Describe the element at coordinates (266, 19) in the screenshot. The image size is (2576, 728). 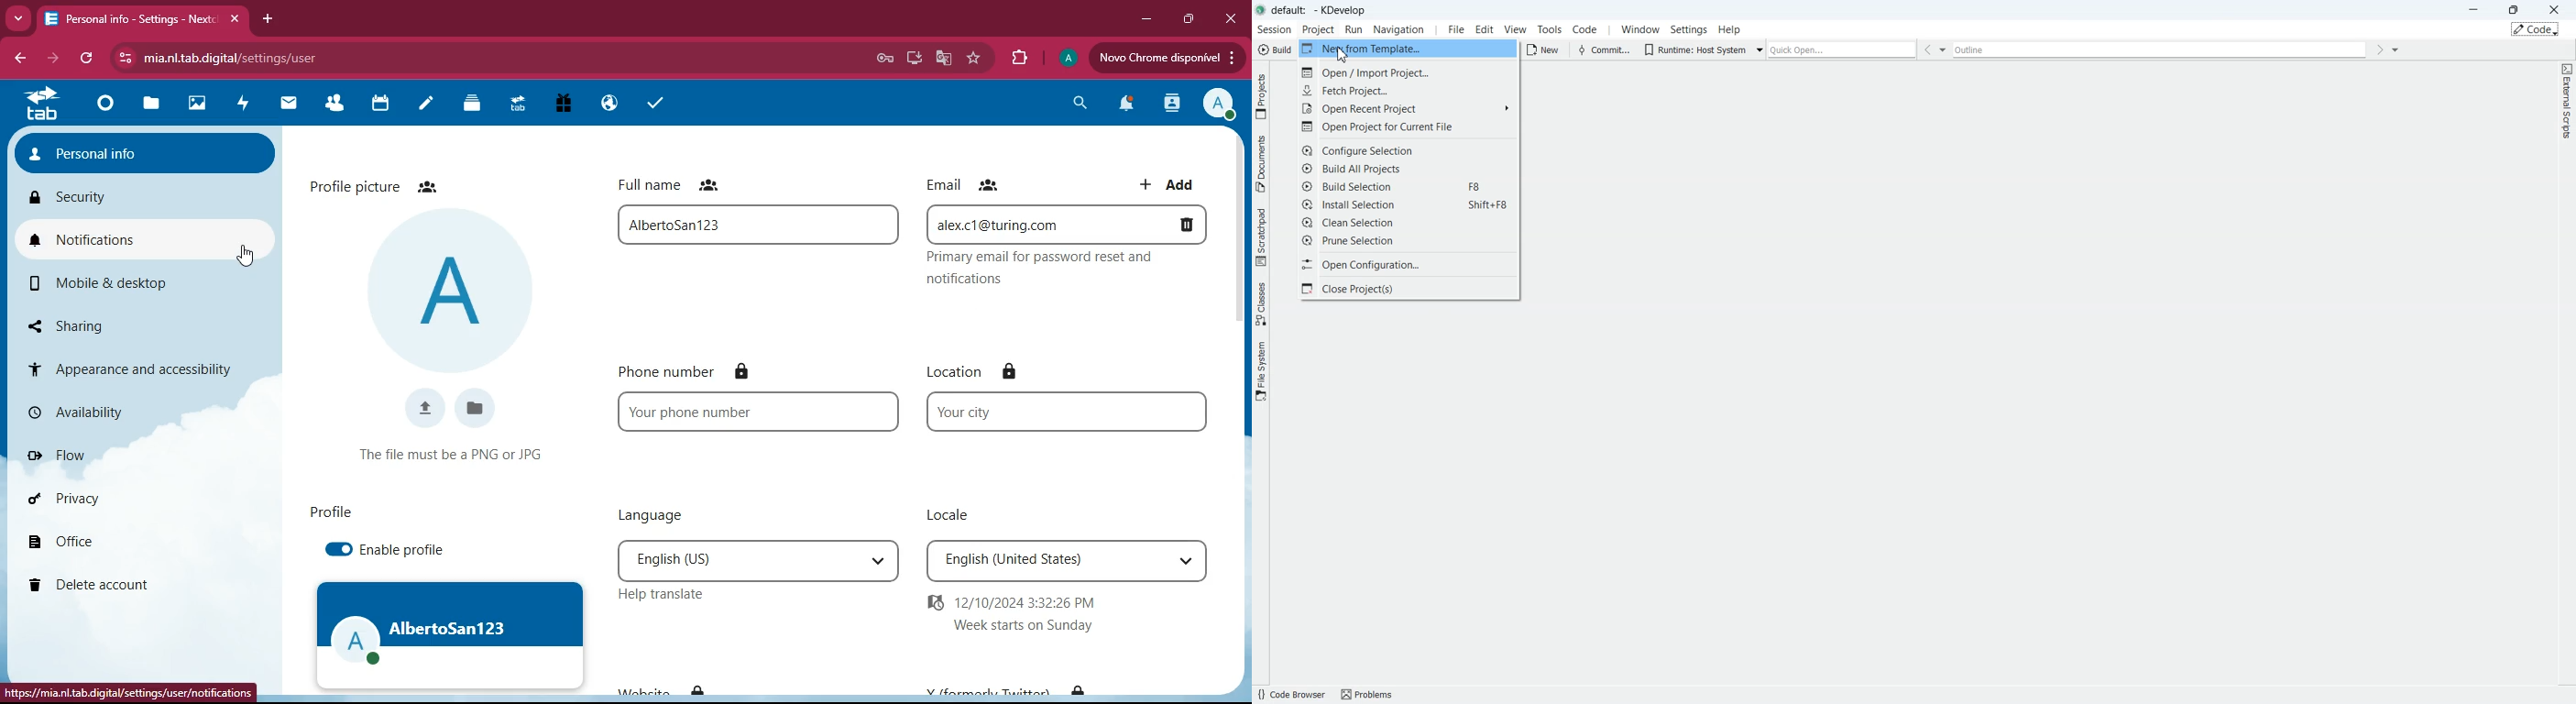
I see `add tab` at that location.